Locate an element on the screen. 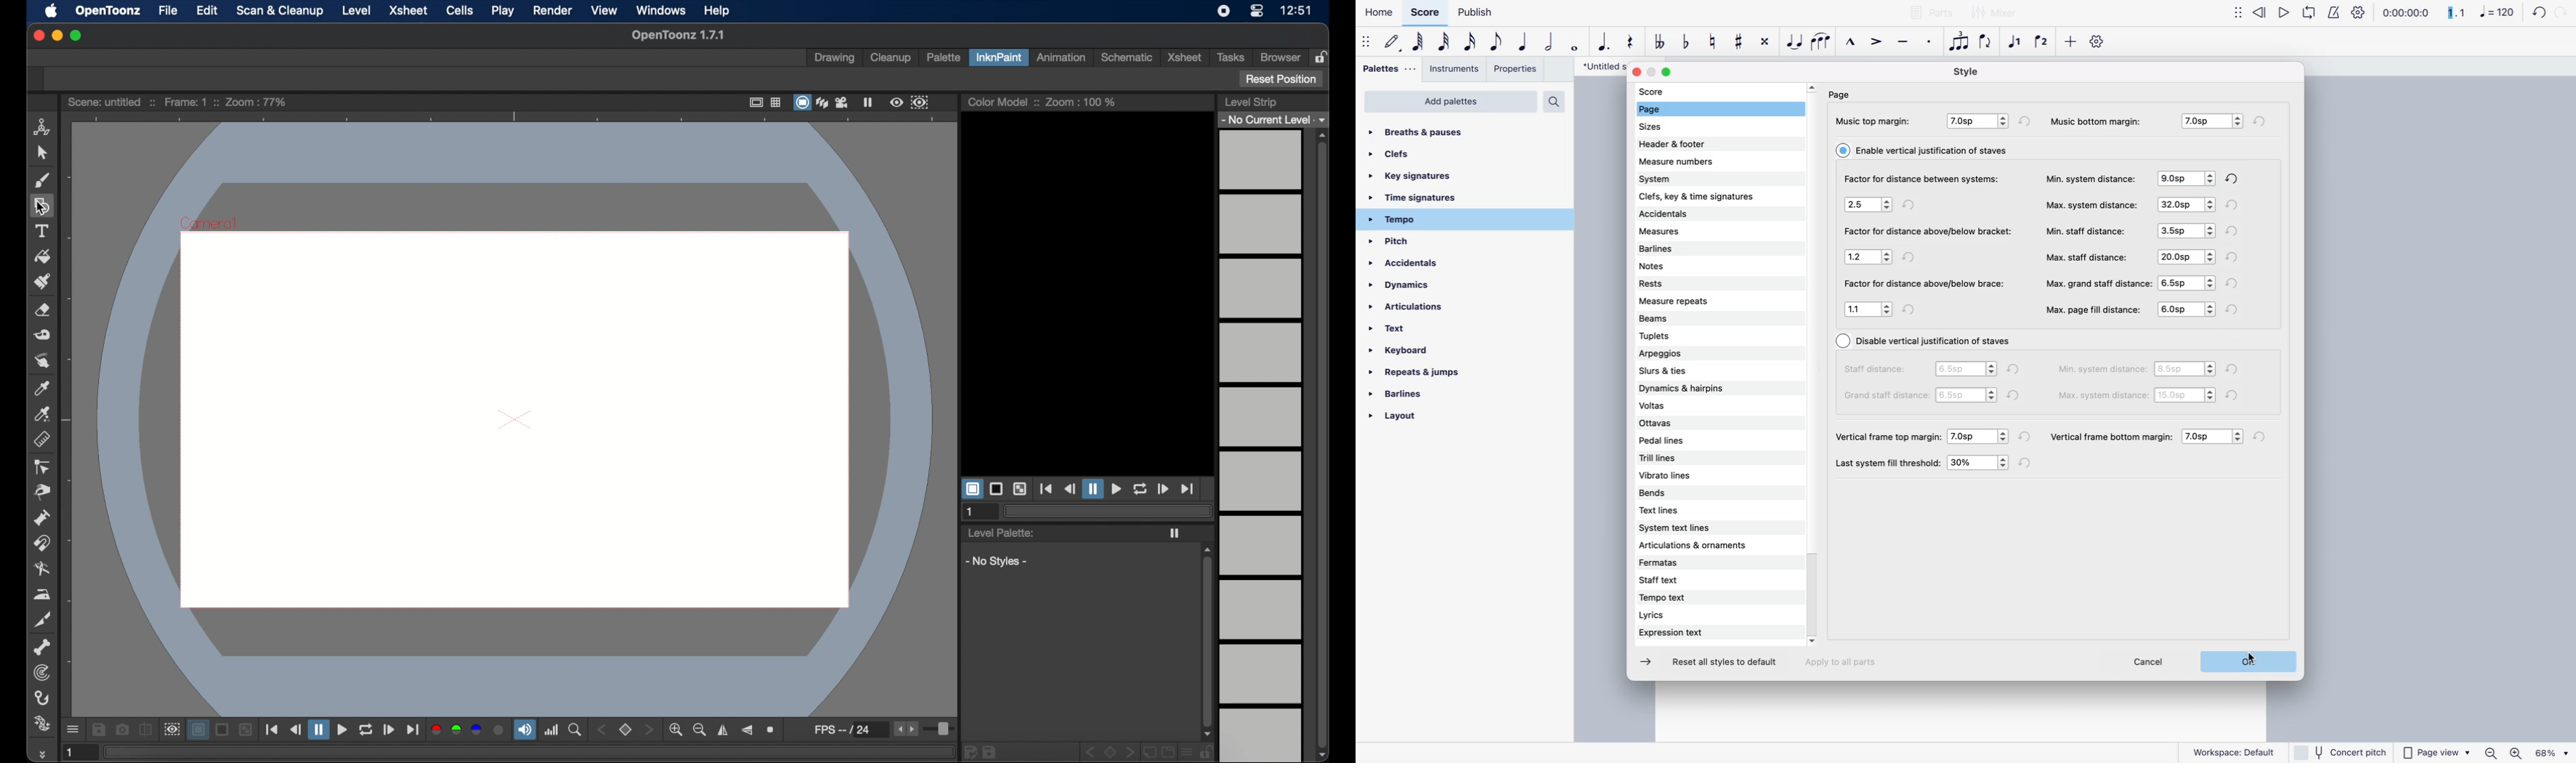  checkered background is located at coordinates (1020, 490).